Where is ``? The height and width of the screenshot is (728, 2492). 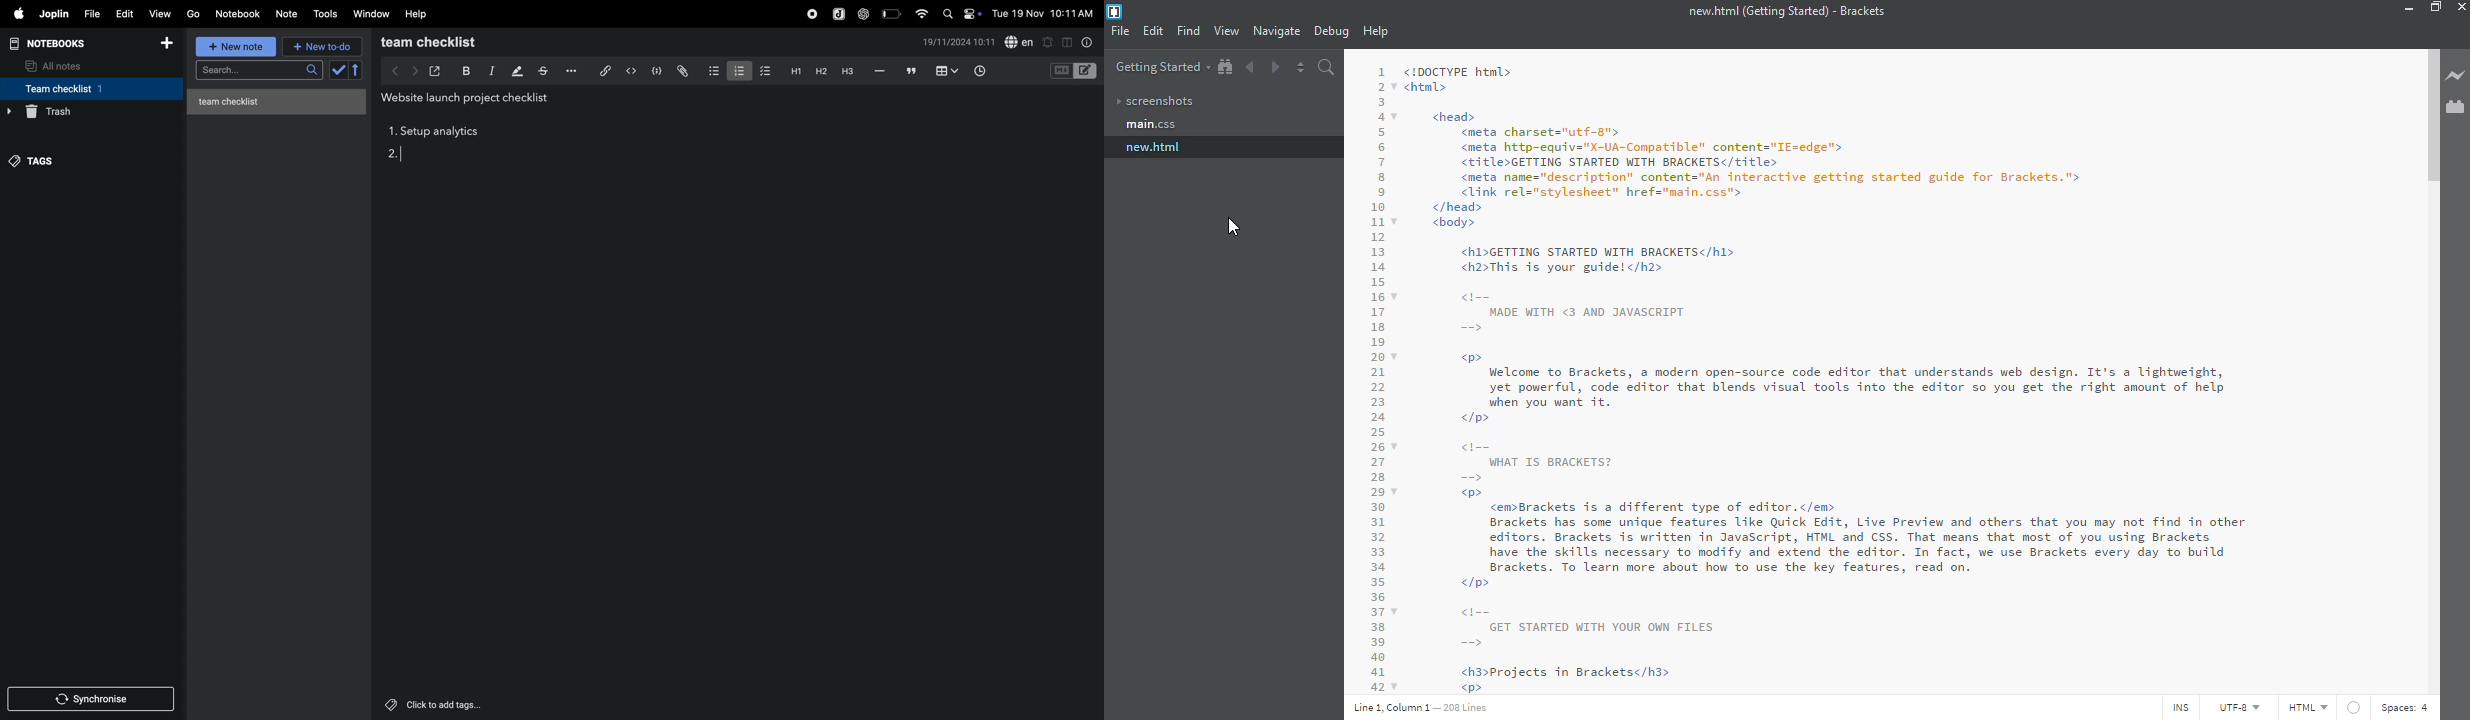
 is located at coordinates (1047, 41).